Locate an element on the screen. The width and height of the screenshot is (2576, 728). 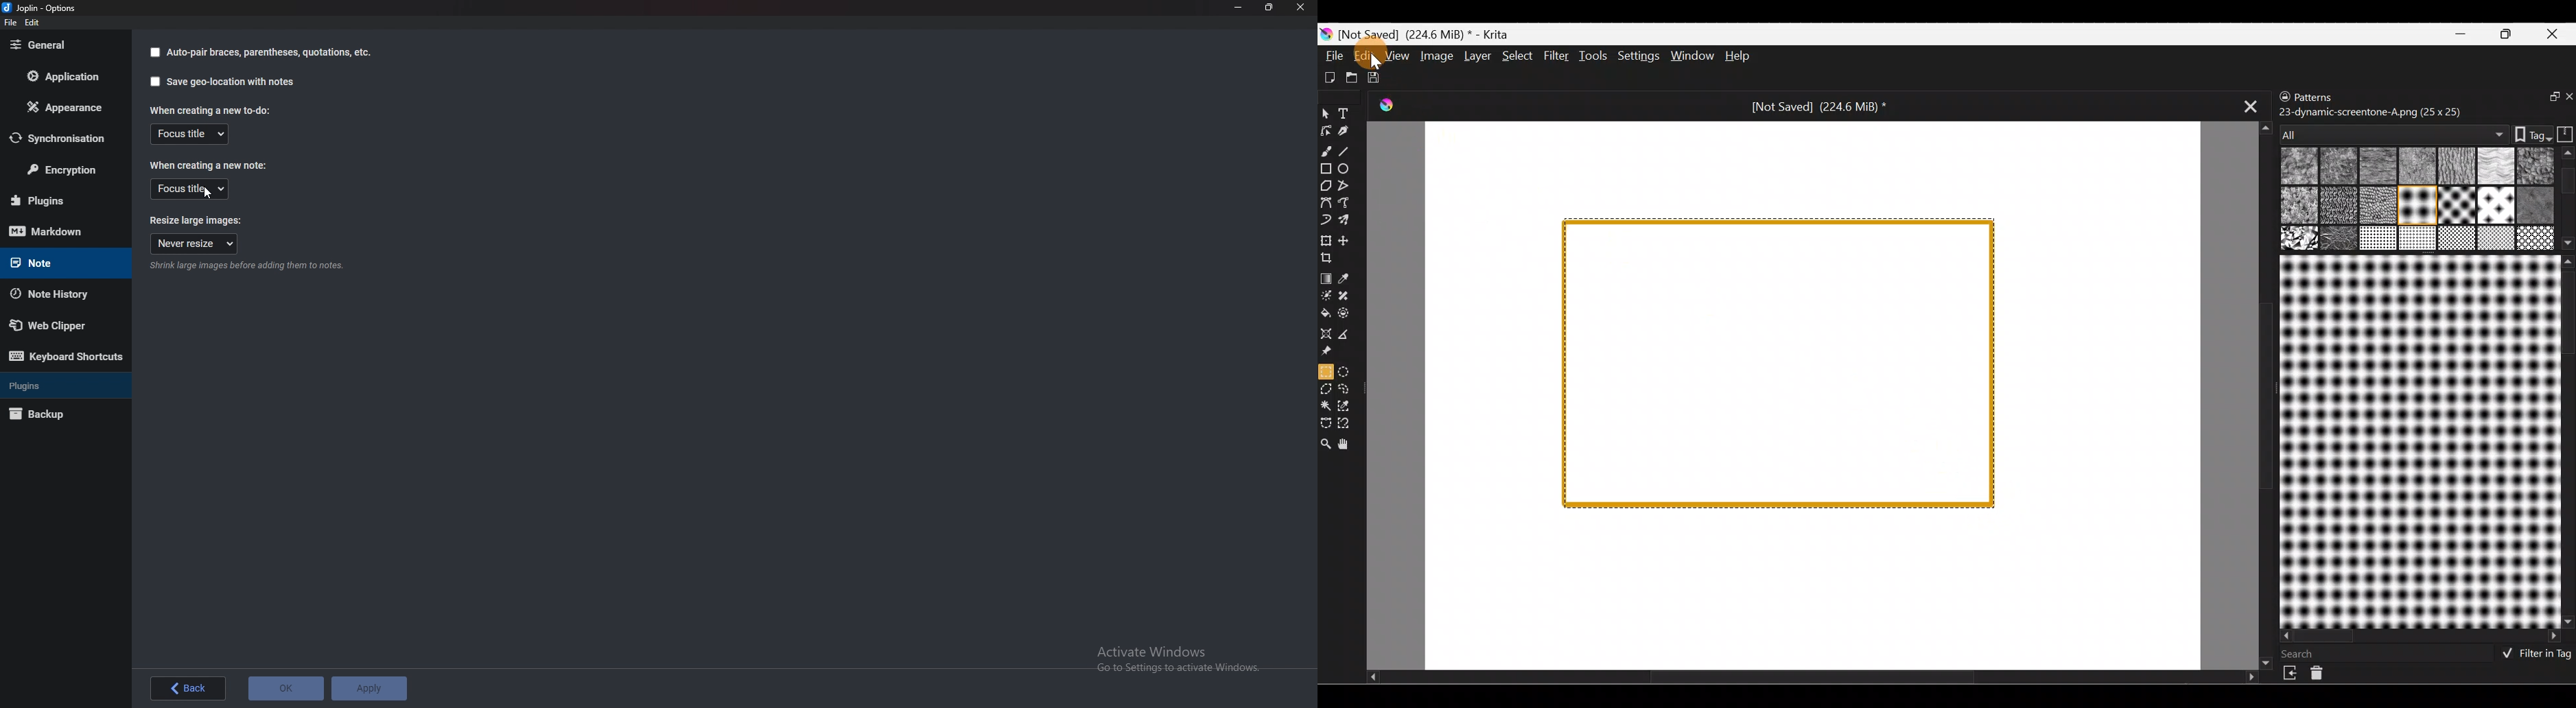
mark down is located at coordinates (57, 232).